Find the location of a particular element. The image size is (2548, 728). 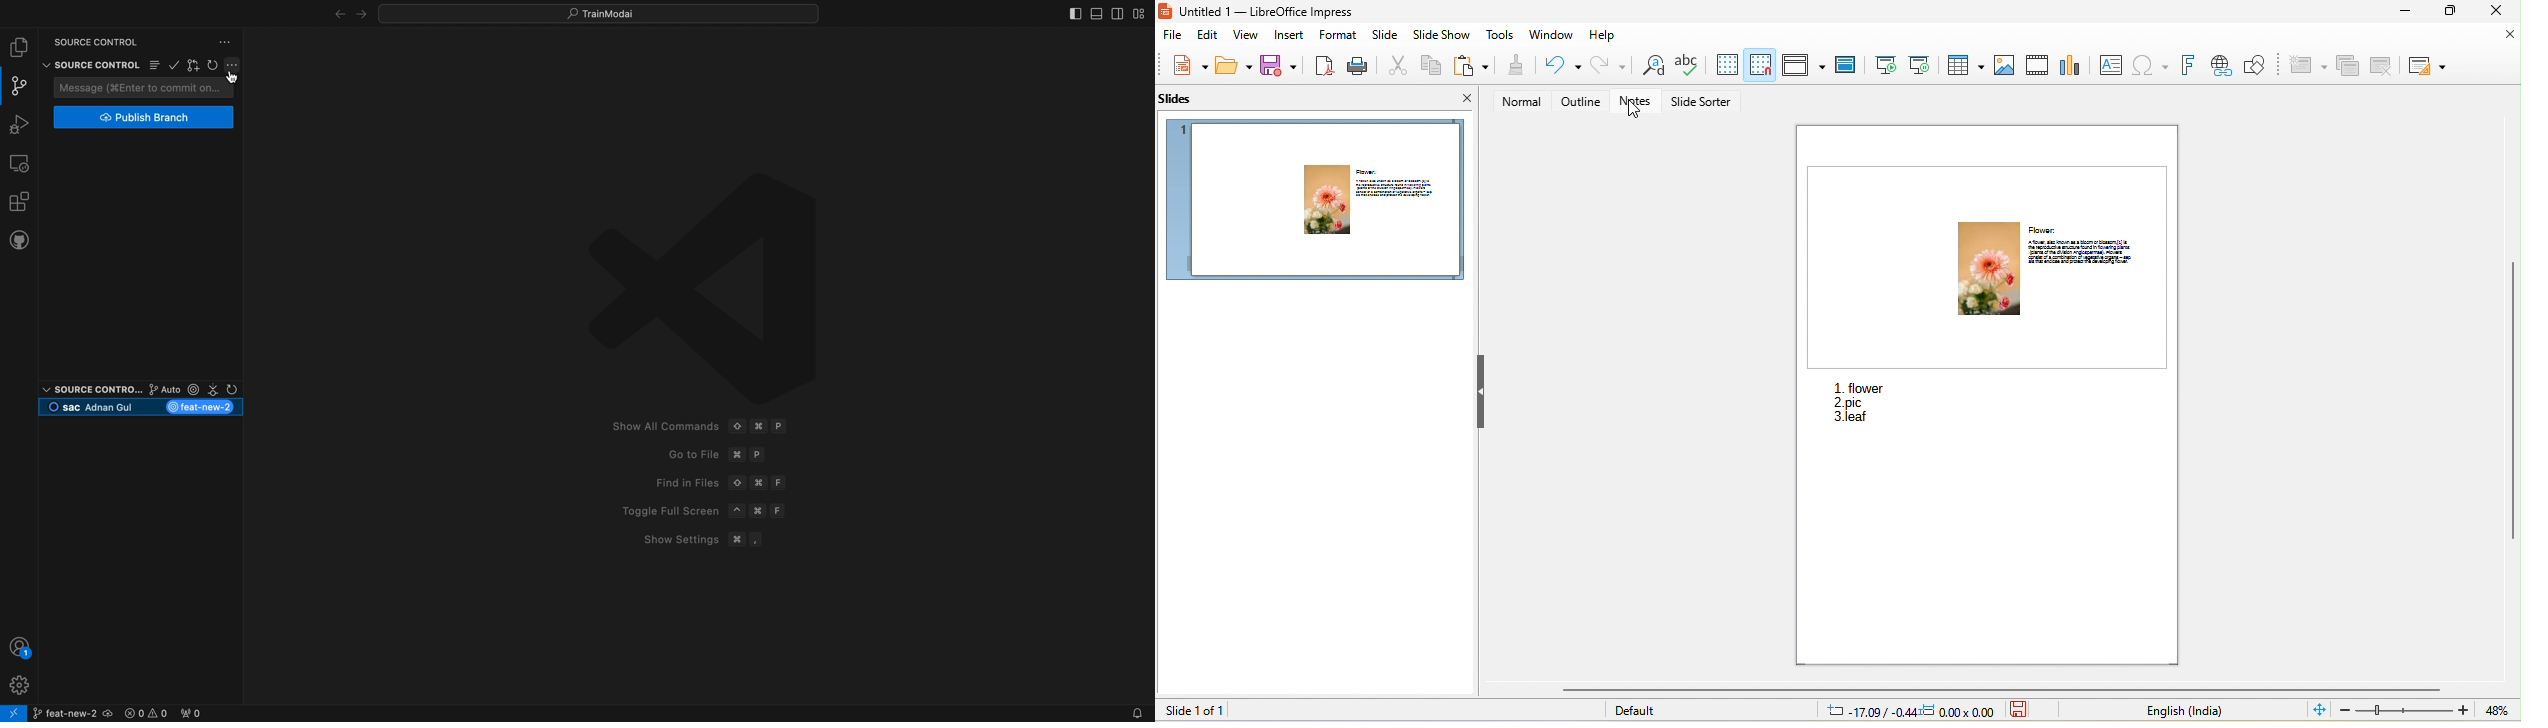

print is located at coordinates (1359, 64).